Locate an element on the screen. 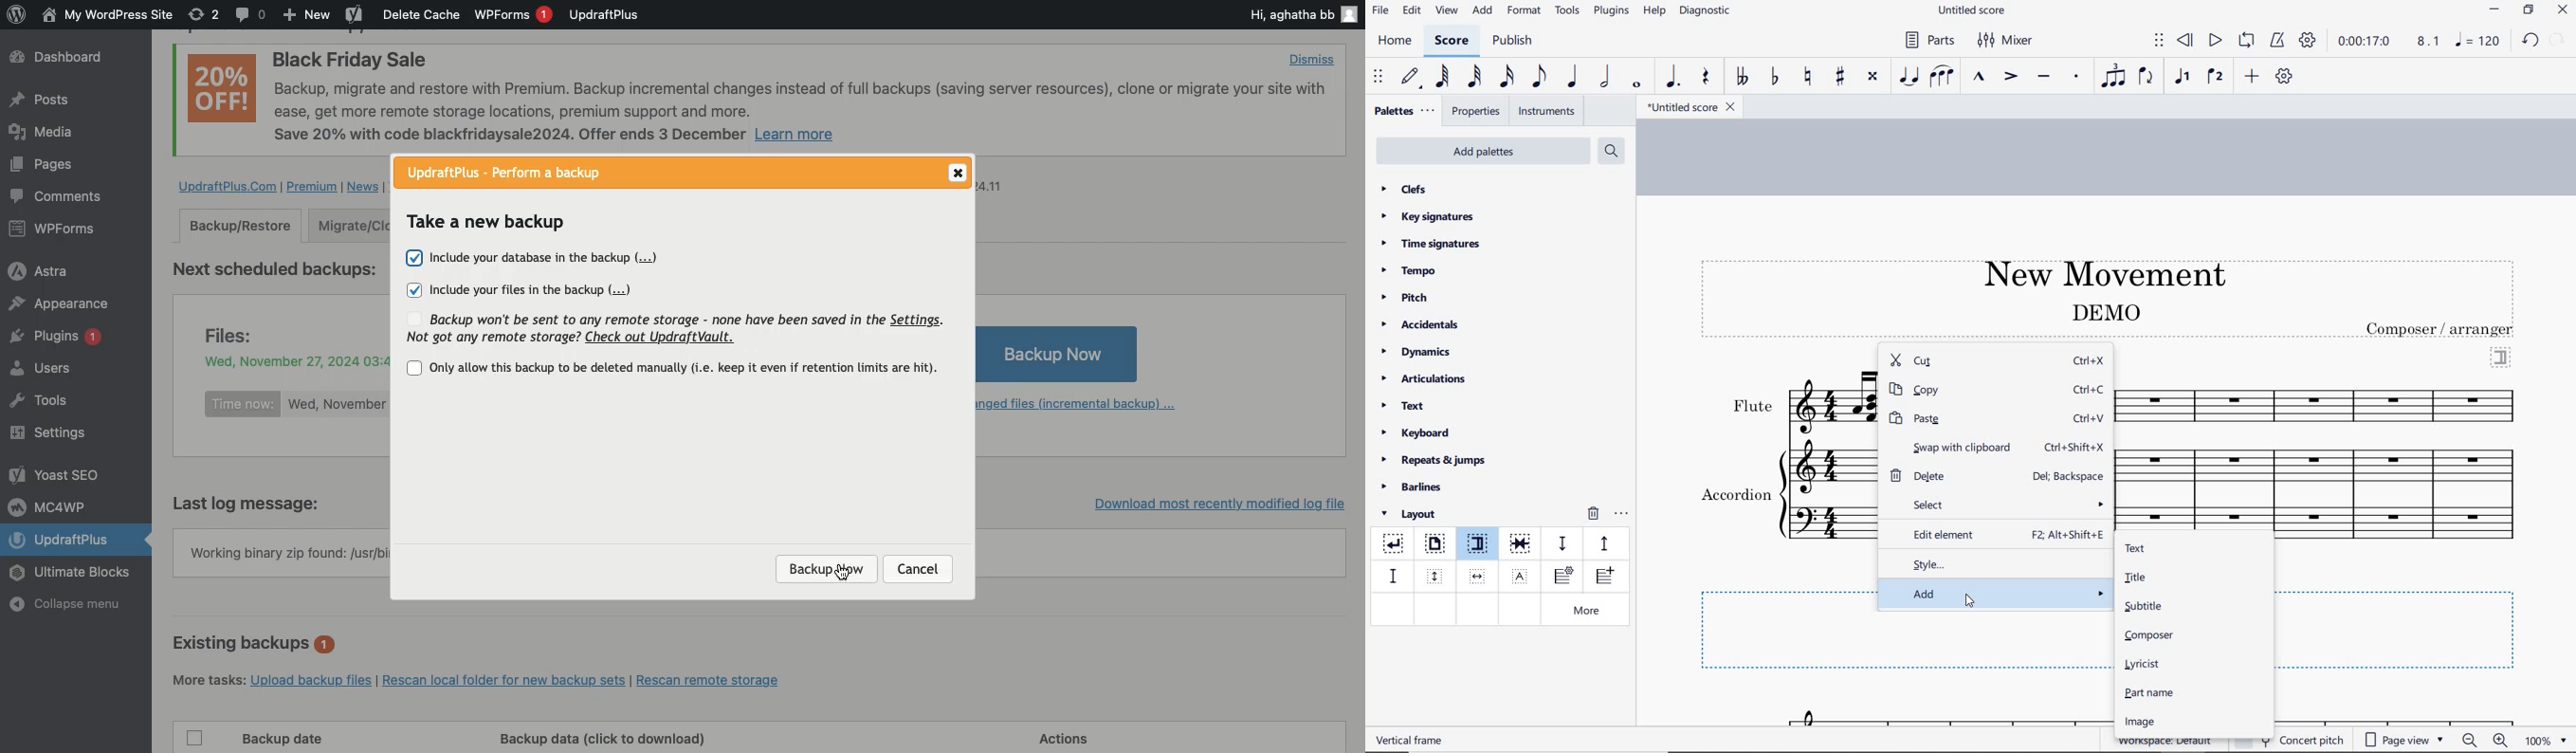 This screenshot has height=756, width=2576. search palettes is located at coordinates (1610, 151).